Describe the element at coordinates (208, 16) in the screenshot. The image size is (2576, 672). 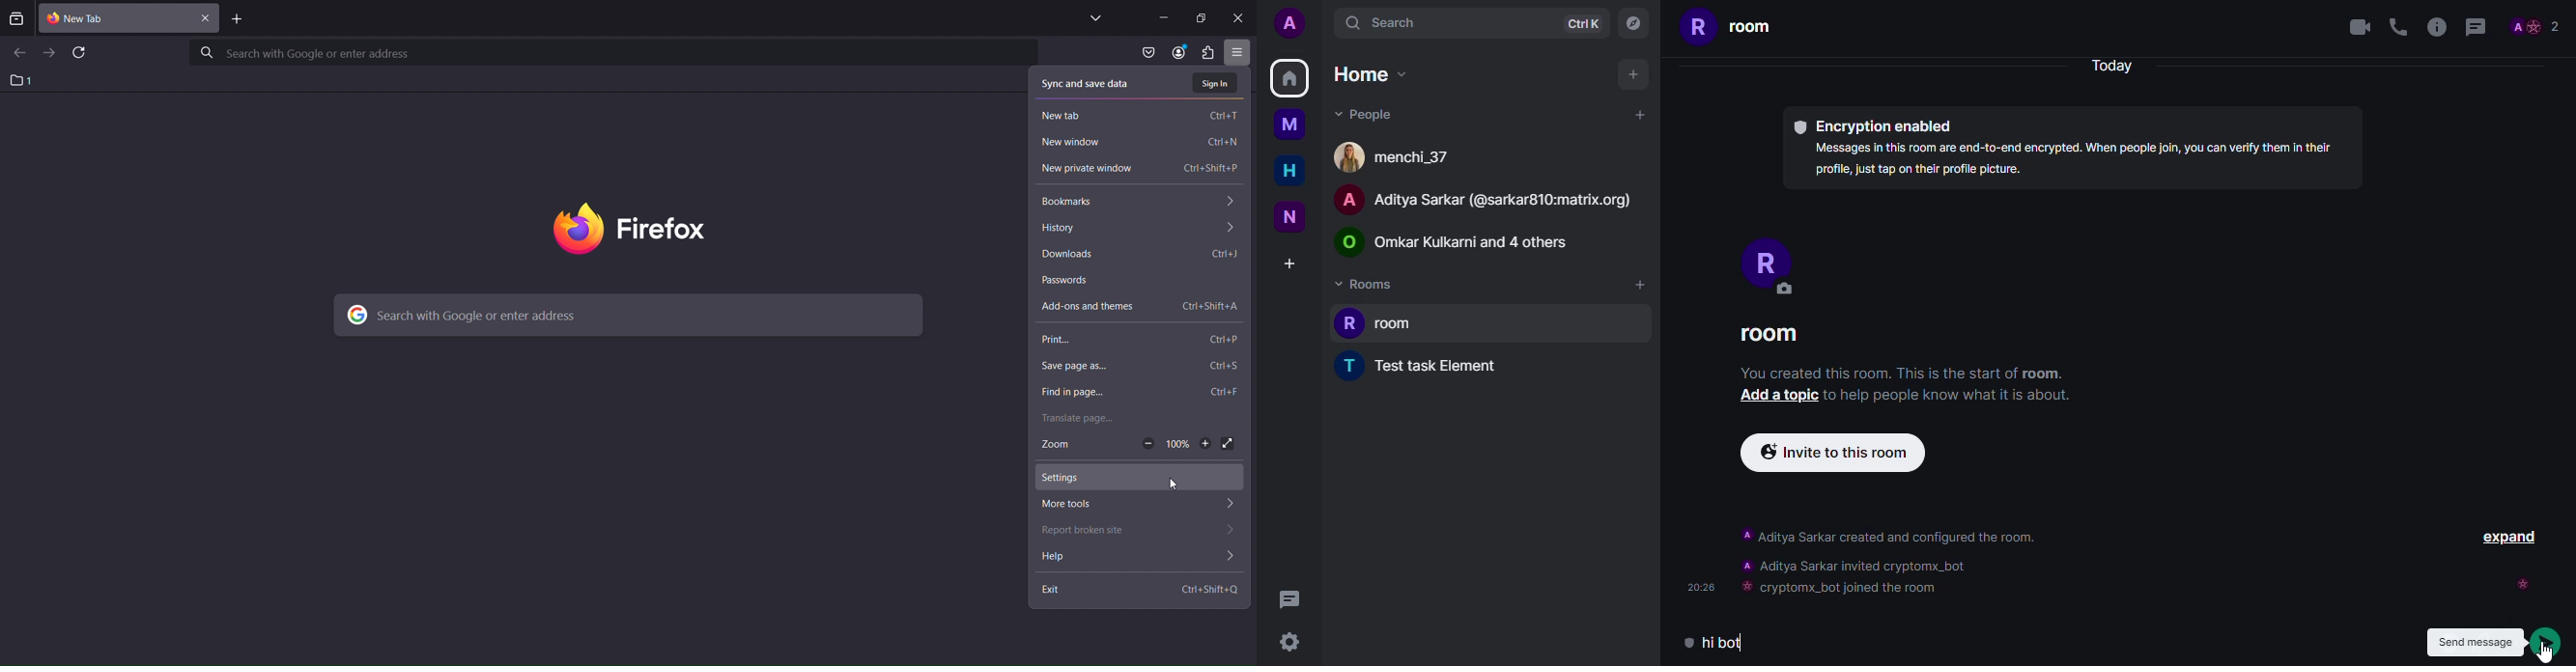
I see `close tab` at that location.